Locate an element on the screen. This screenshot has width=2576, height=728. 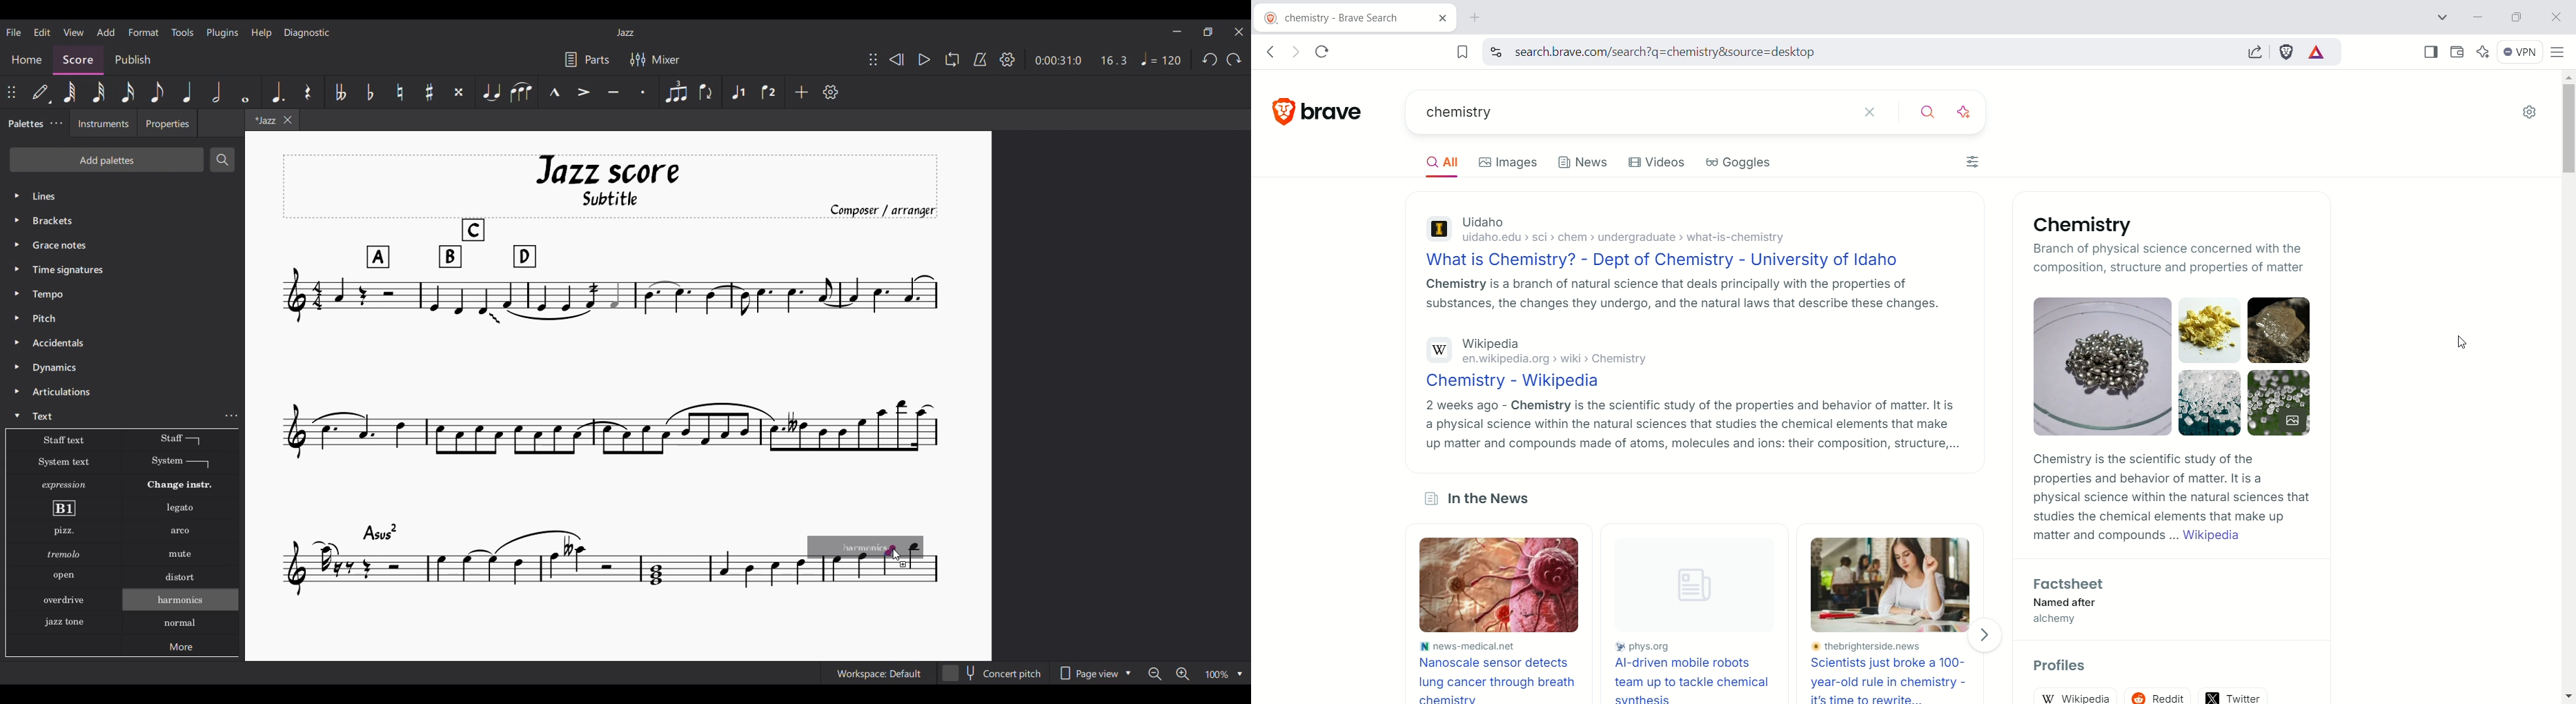
Add palette is located at coordinates (106, 160).